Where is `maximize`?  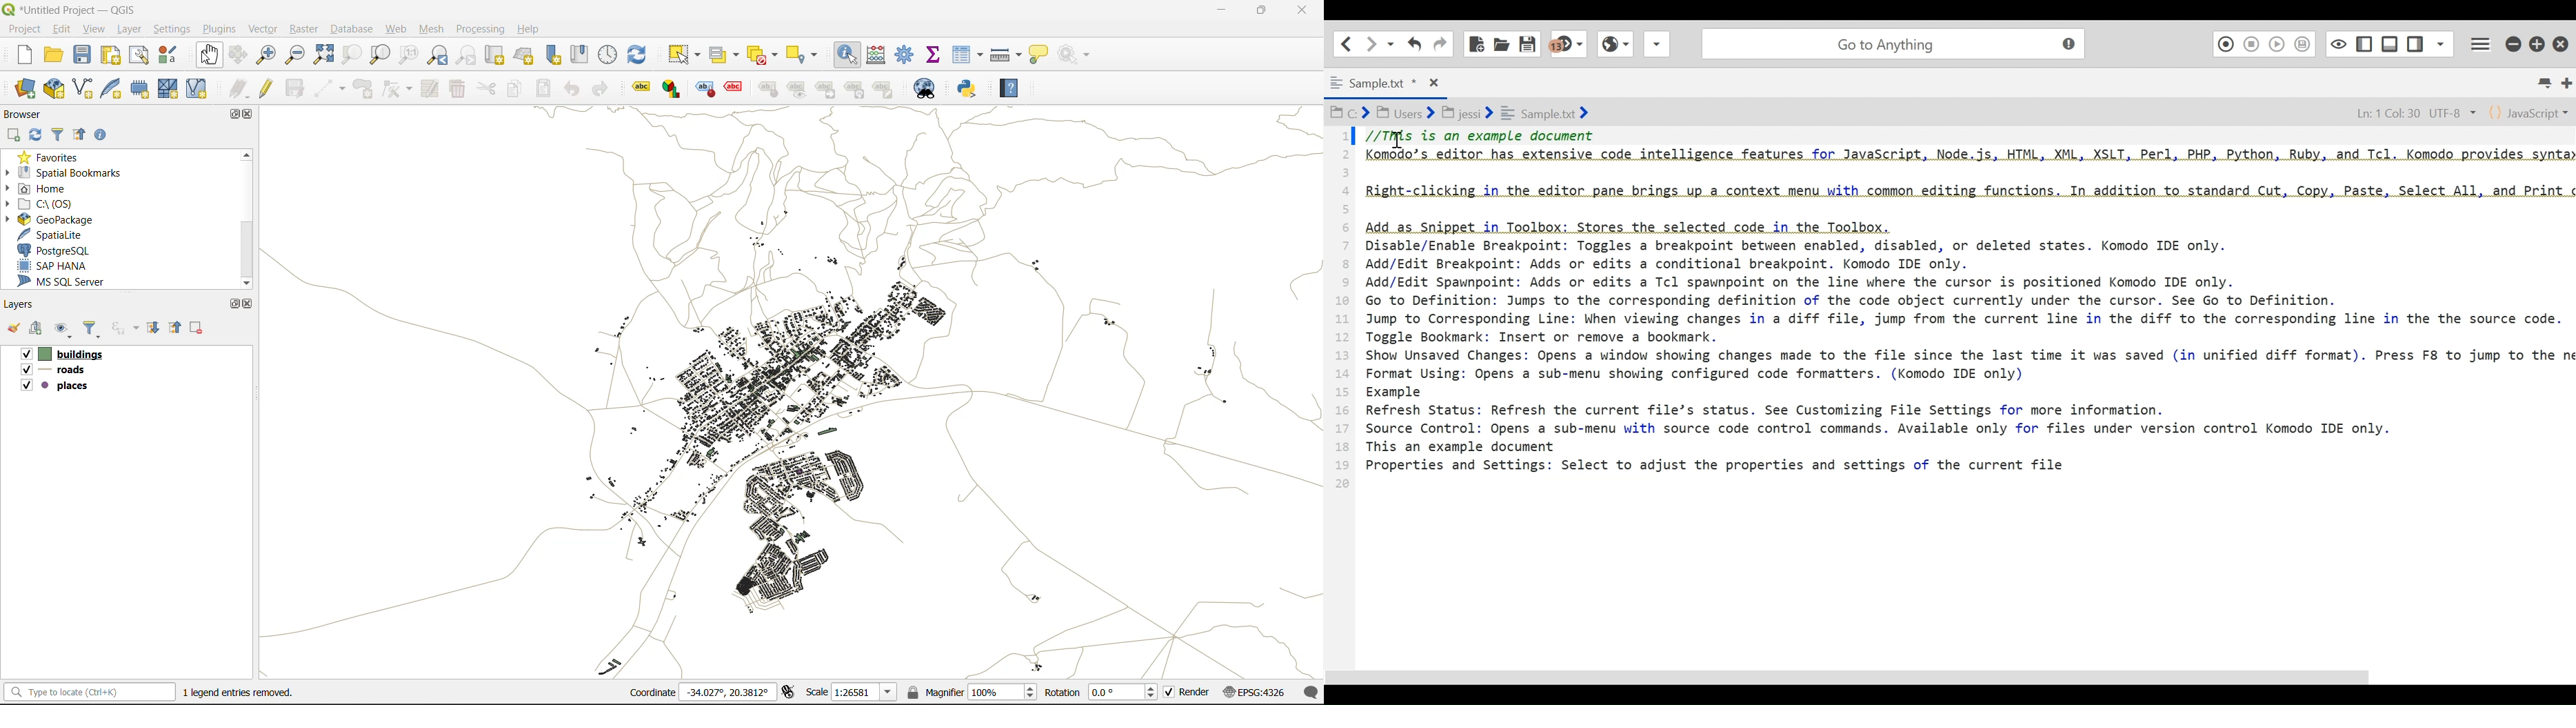
maximize is located at coordinates (1262, 13).